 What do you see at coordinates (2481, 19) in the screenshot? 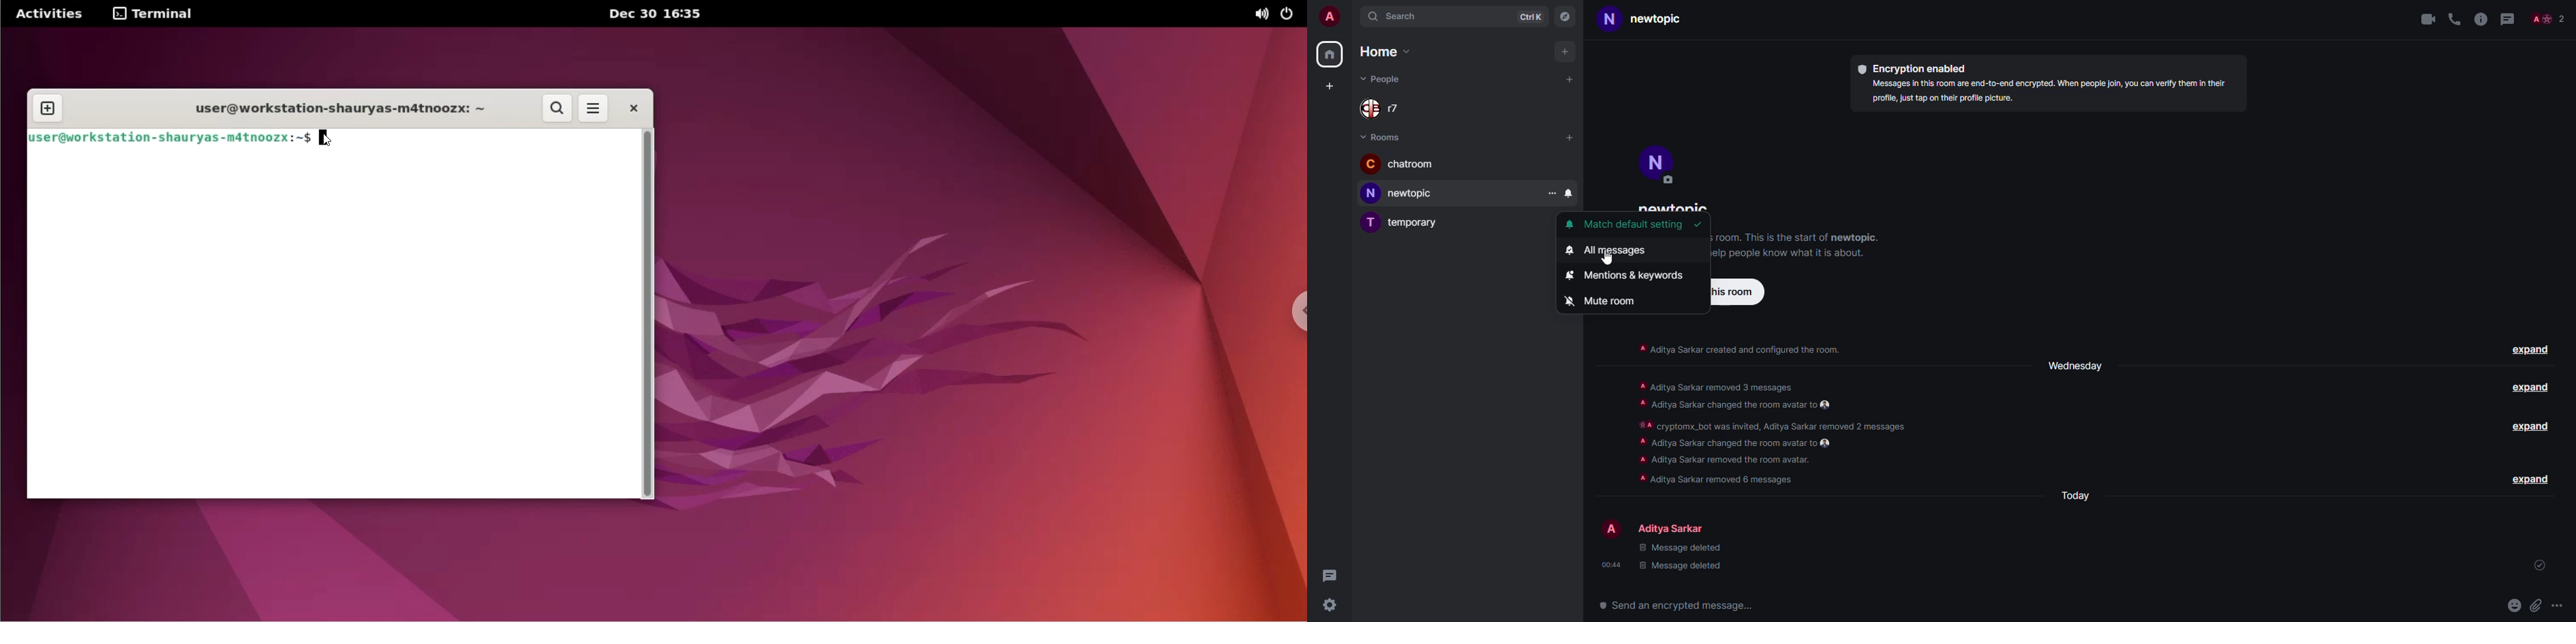
I see `info` at bounding box center [2481, 19].